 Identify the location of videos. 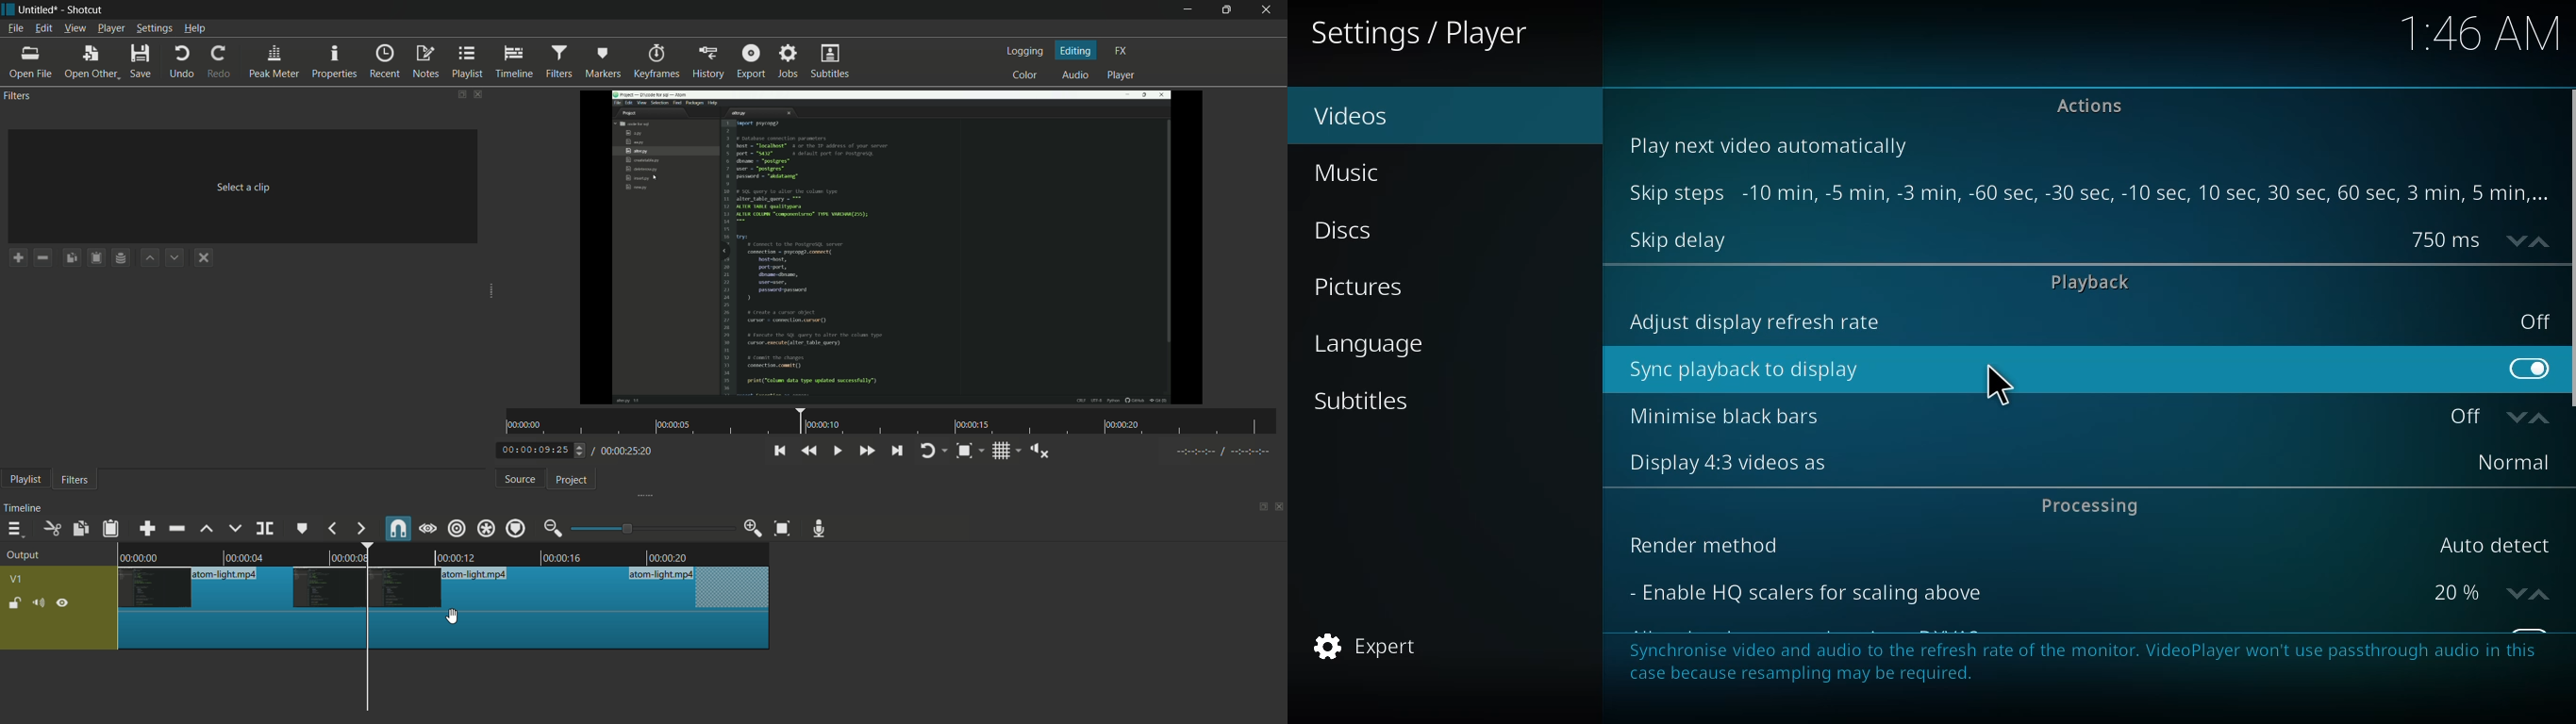
(1351, 113).